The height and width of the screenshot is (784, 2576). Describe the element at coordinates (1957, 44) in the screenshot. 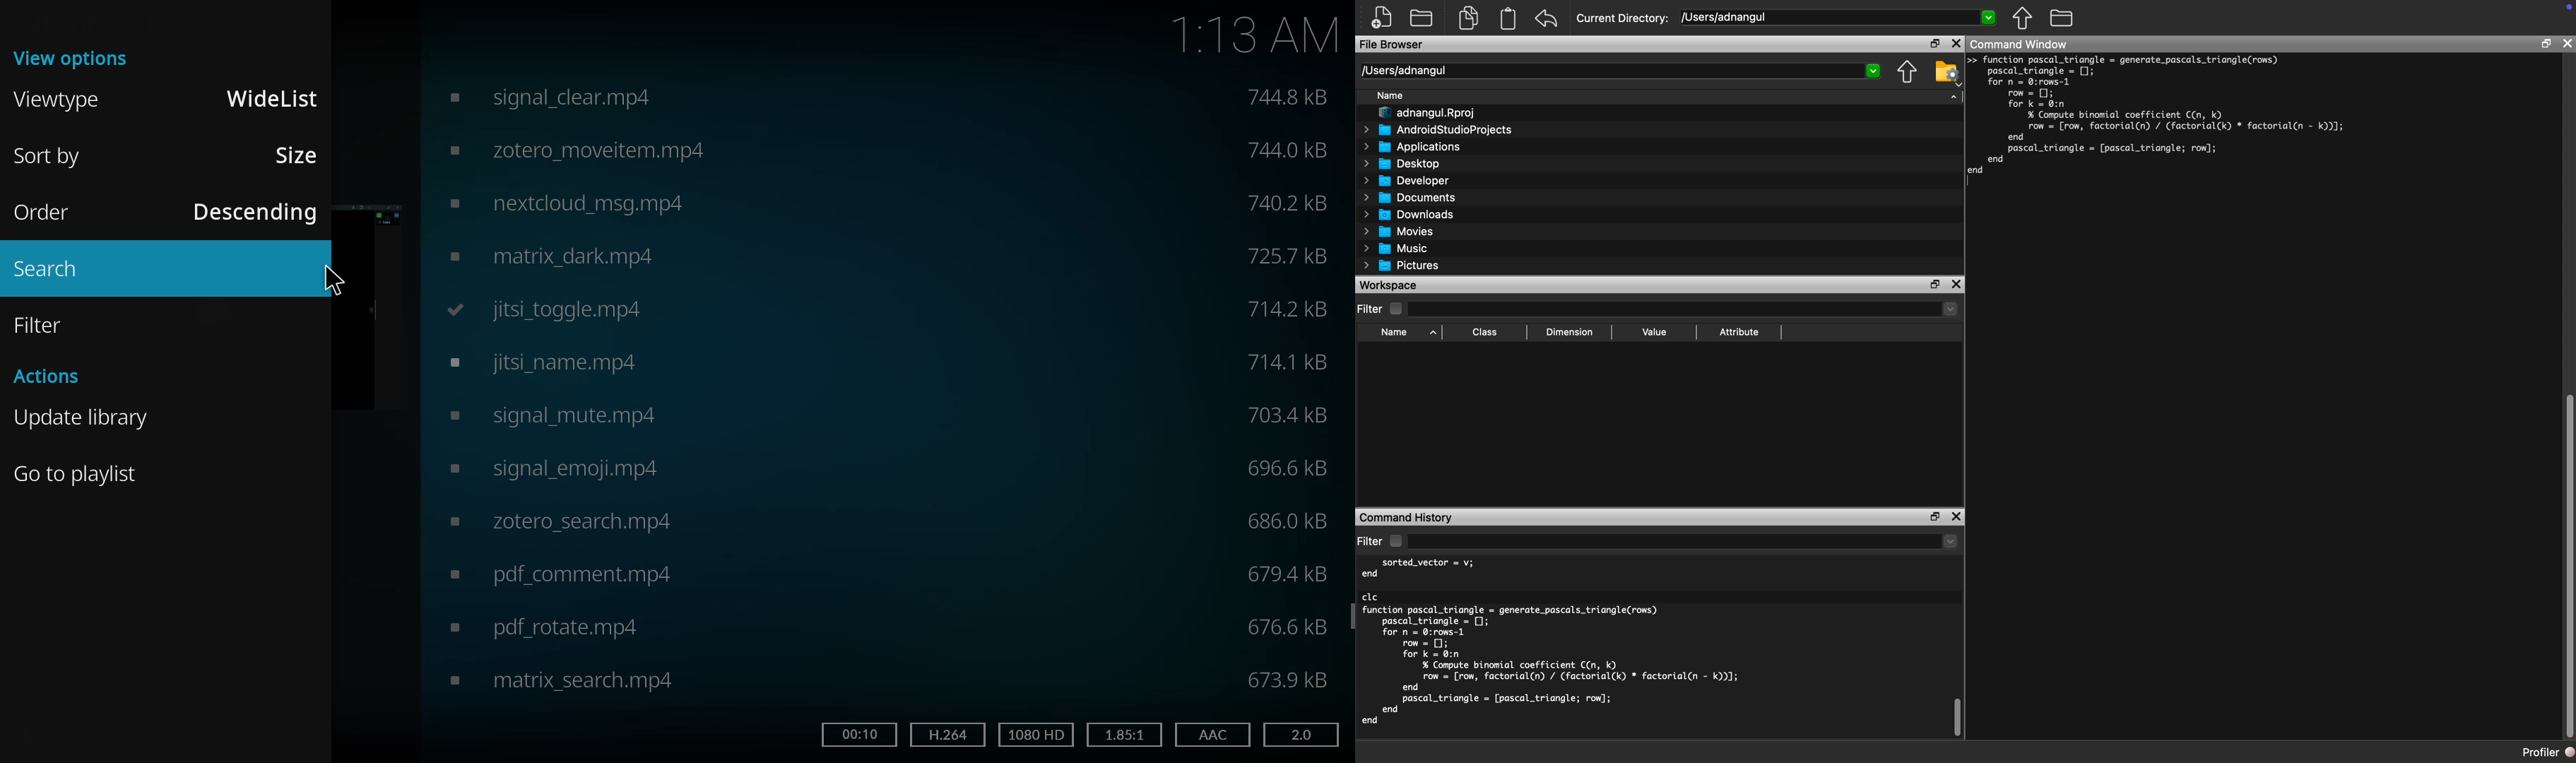

I see `Close` at that location.